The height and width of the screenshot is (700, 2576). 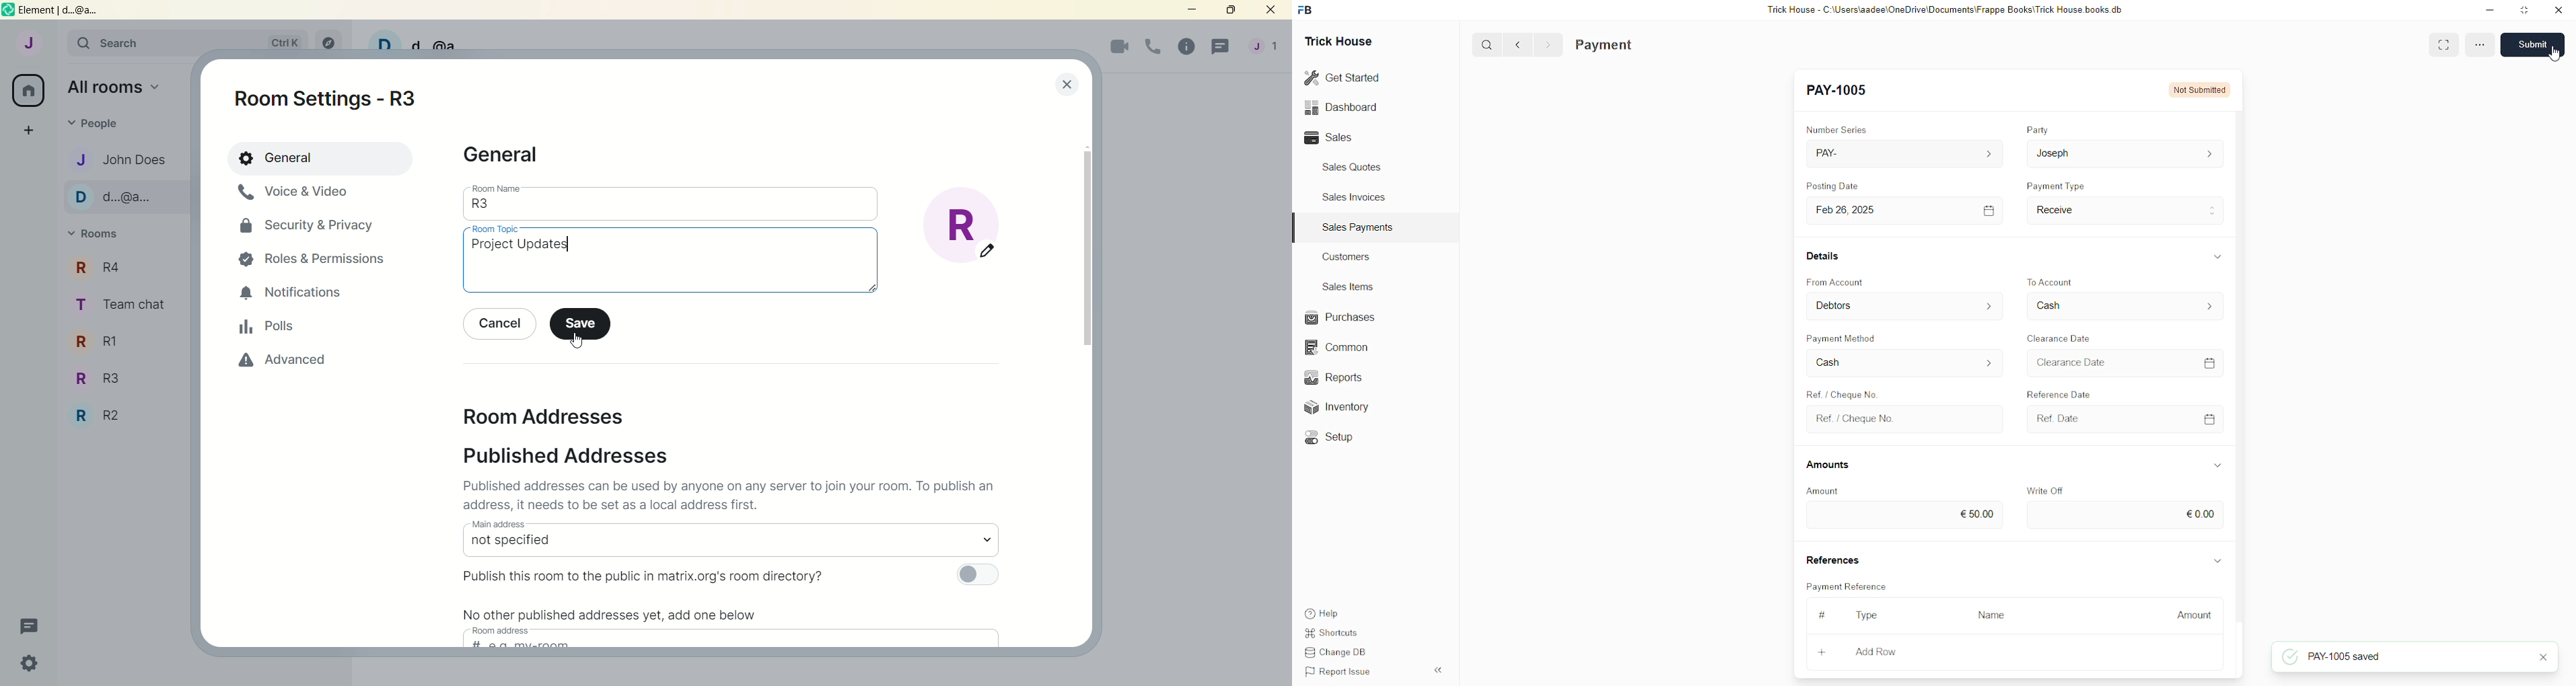 I want to click on notifications, so click(x=291, y=295).